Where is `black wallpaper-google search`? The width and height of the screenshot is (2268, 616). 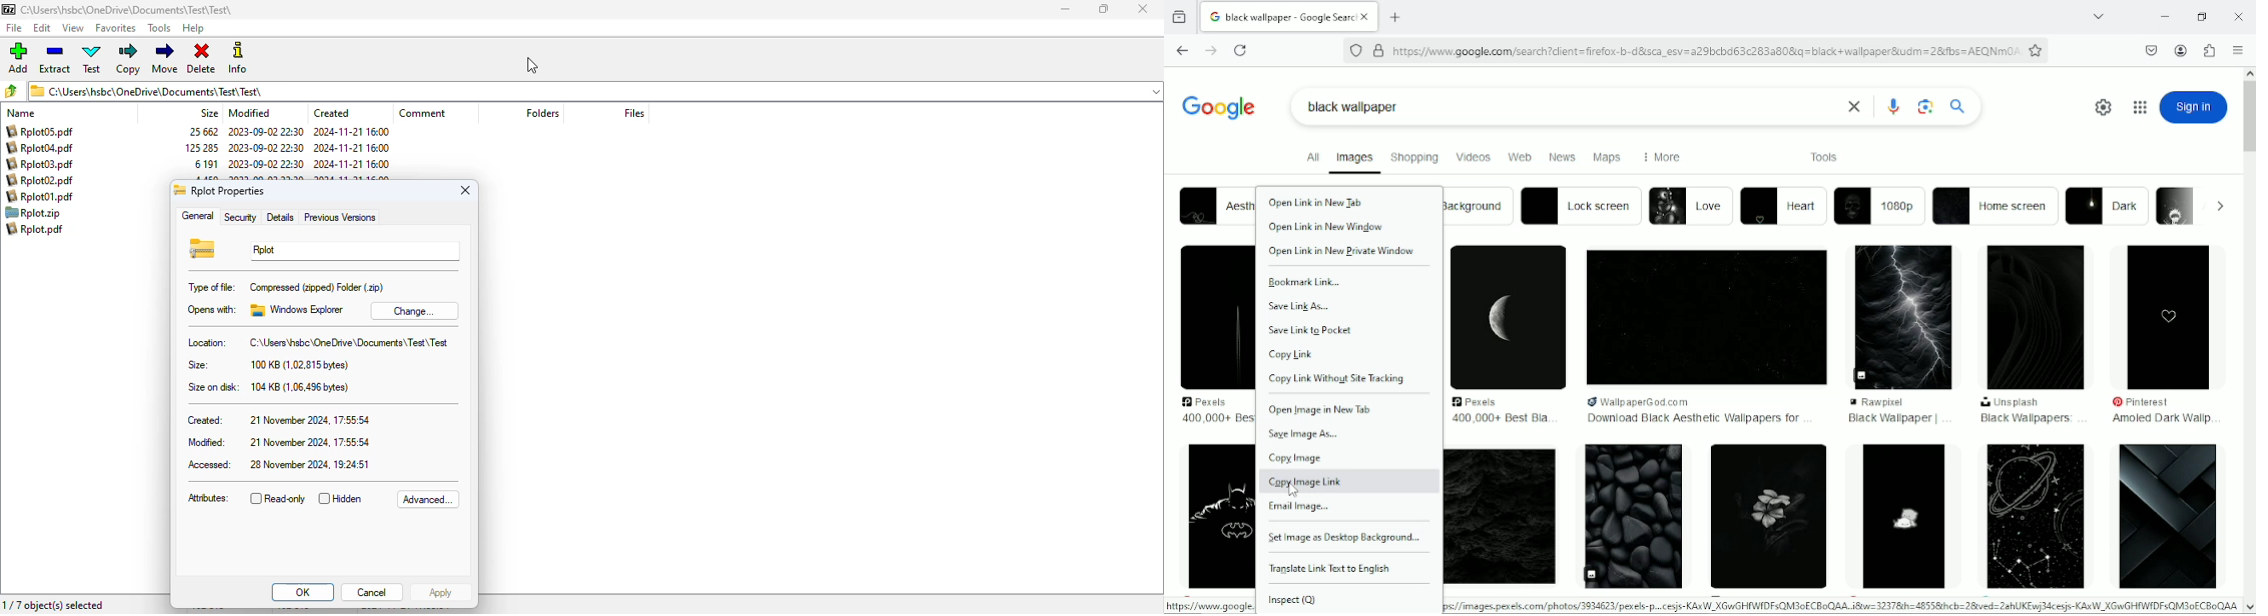 black wallpaper-google search is located at coordinates (1291, 15).